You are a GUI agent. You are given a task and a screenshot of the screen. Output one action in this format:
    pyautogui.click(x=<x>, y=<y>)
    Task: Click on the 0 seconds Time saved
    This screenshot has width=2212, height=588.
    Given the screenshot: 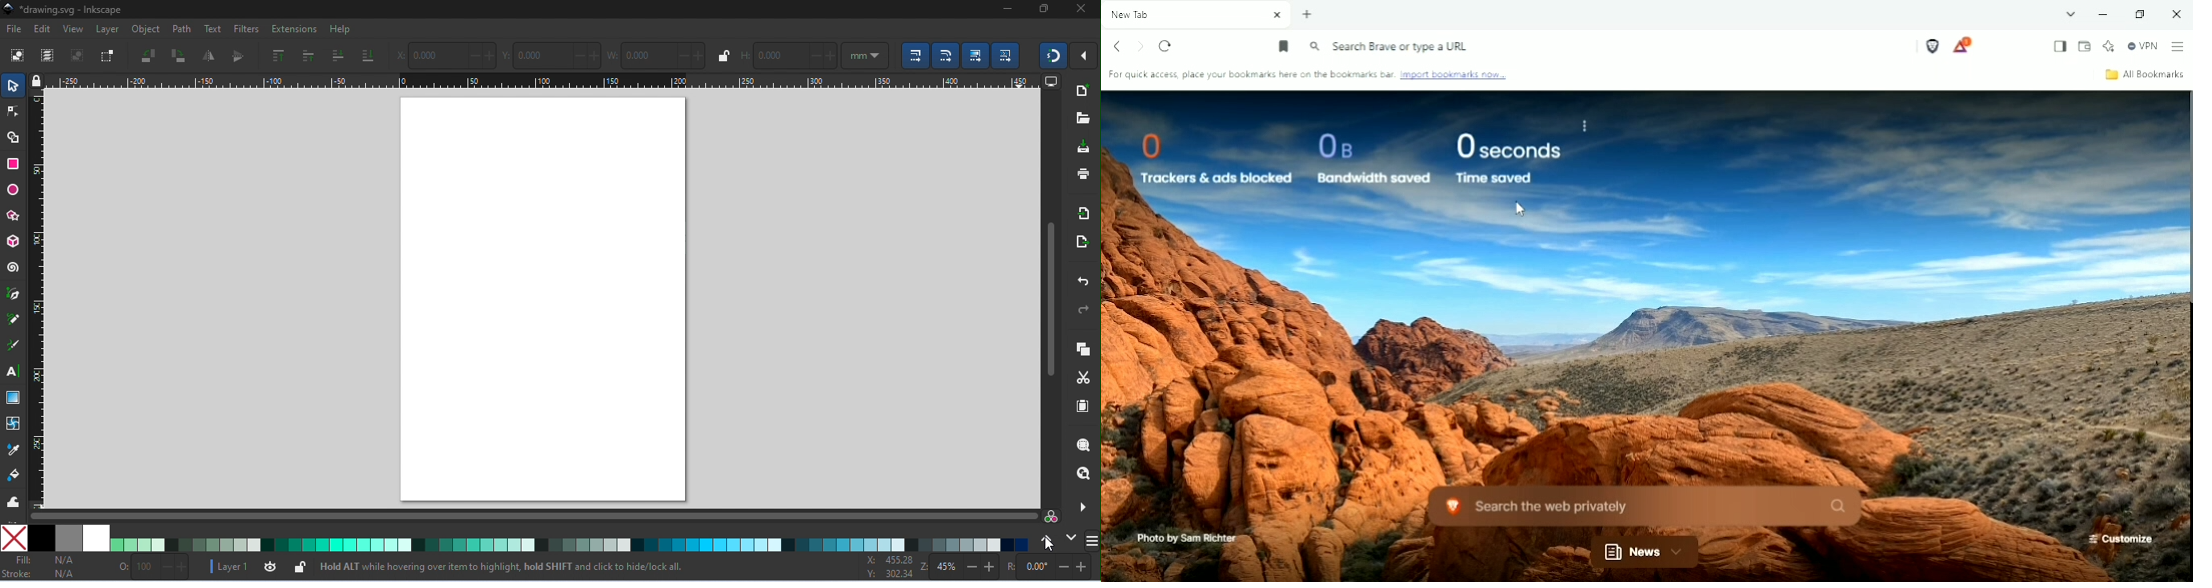 What is the action you would take?
    pyautogui.click(x=1508, y=159)
    